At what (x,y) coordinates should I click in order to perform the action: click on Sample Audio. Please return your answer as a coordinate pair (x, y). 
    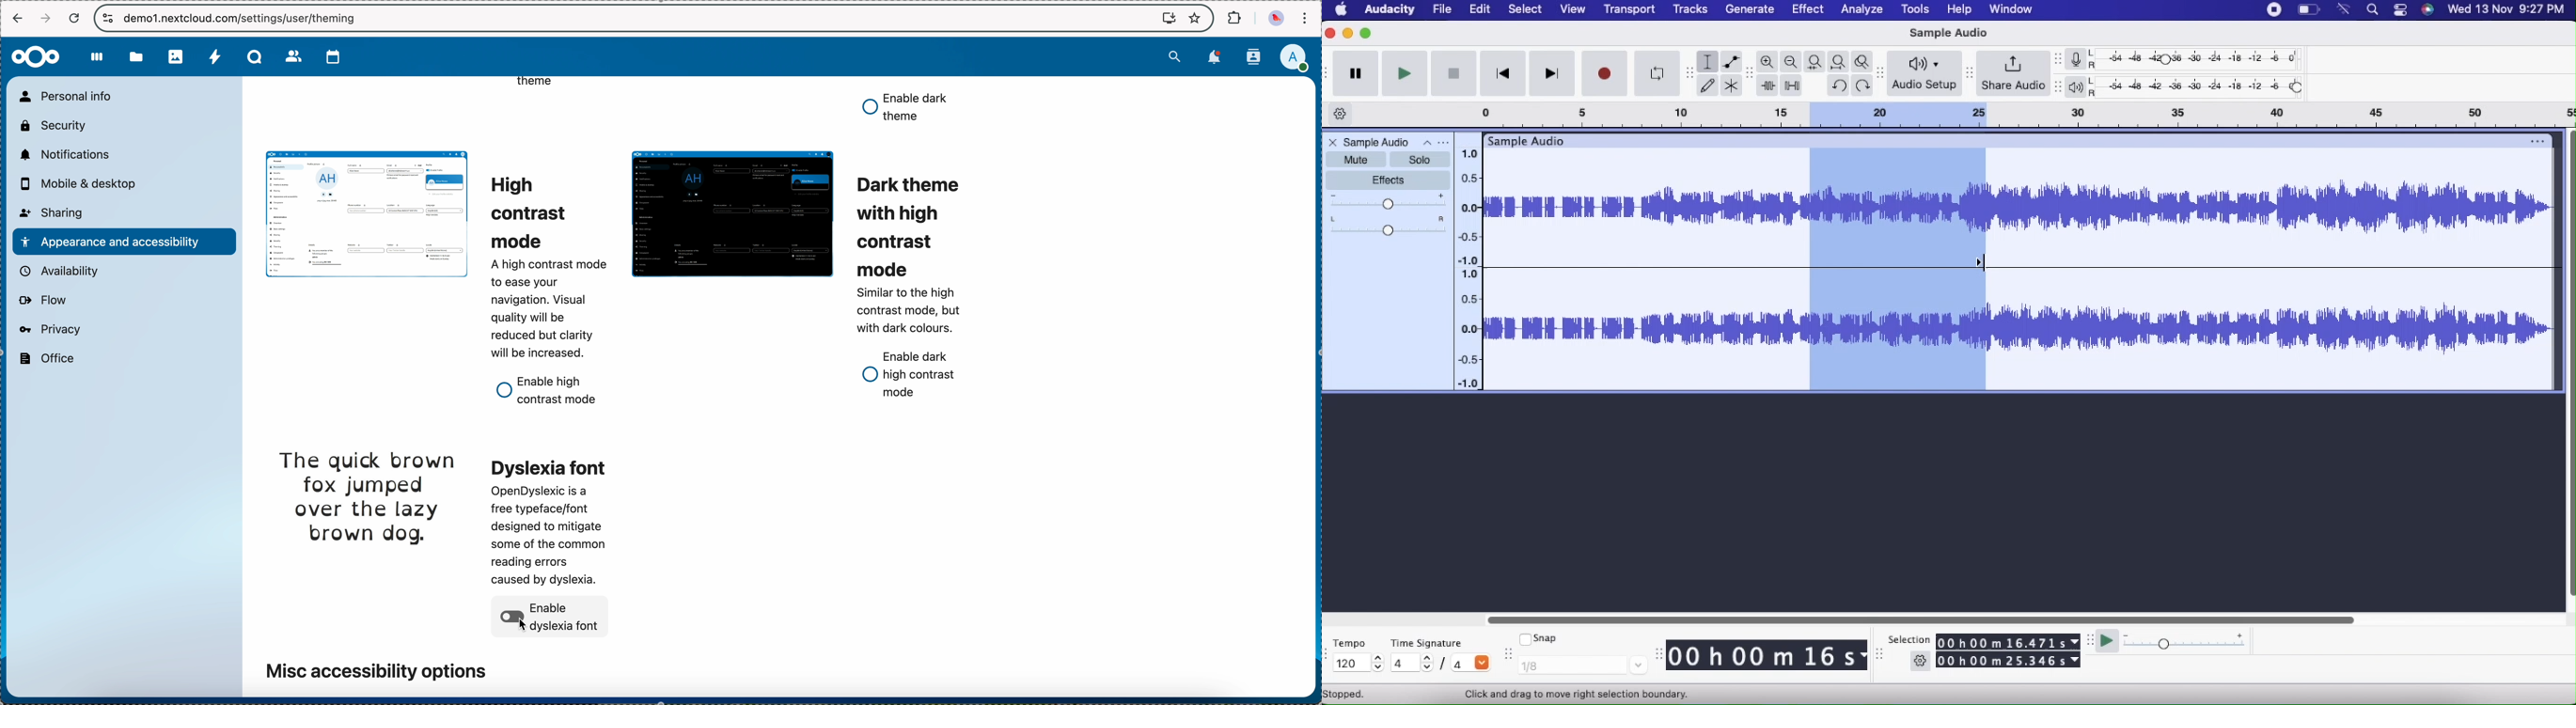
    Looking at the image, I should click on (1946, 33).